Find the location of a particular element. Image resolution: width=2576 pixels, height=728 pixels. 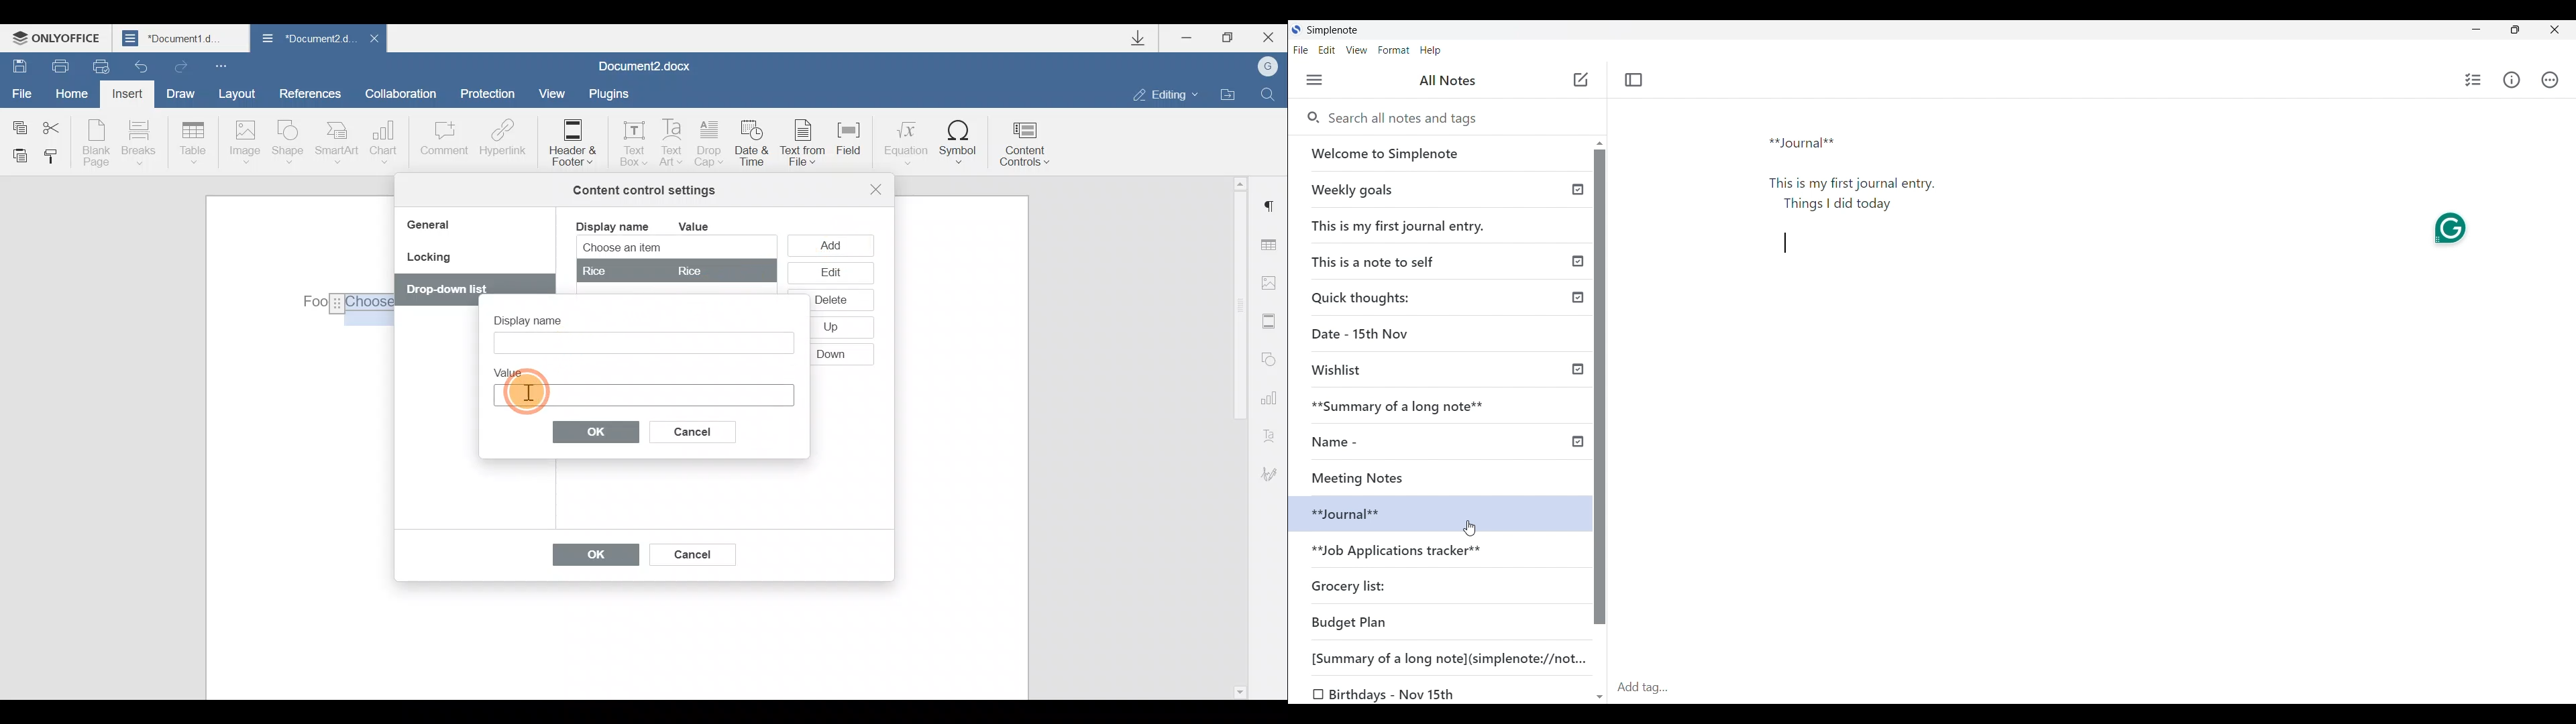

Vertical slide bar for left panel is located at coordinates (1600, 387).